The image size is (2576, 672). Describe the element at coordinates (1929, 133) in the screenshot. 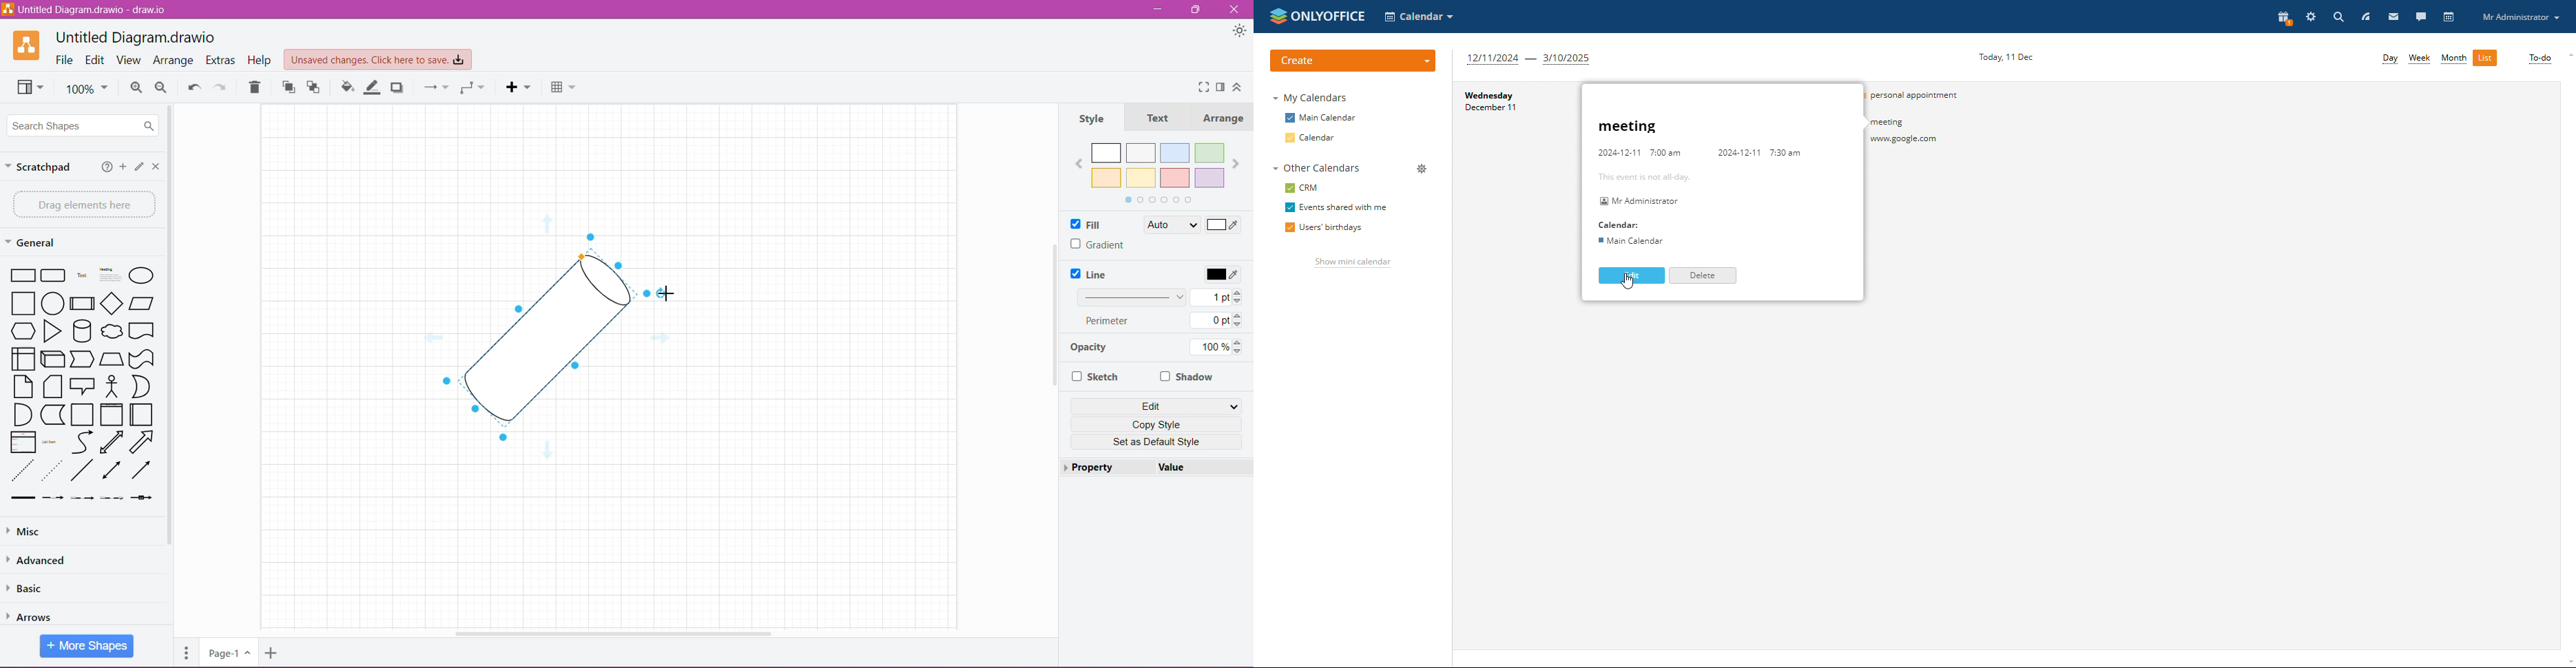

I see `meeting` at that location.